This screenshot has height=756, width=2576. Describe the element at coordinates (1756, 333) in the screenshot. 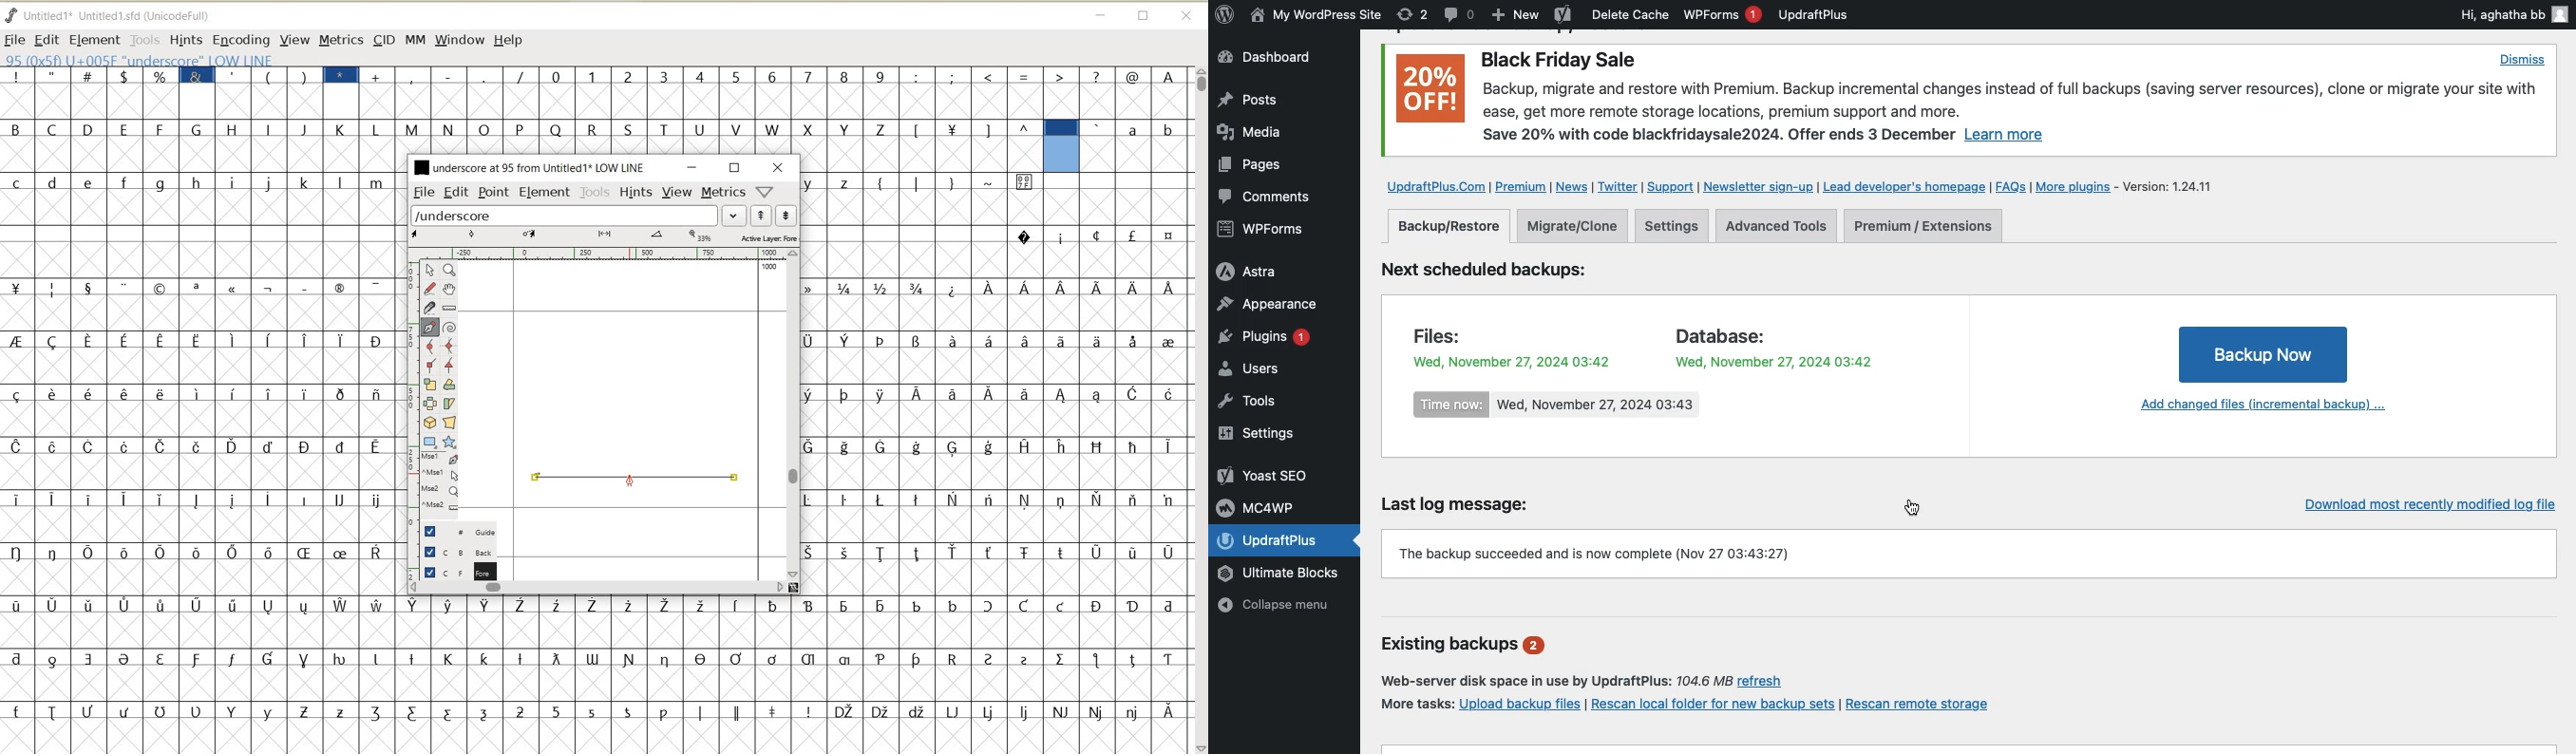

I see `Database:` at that location.